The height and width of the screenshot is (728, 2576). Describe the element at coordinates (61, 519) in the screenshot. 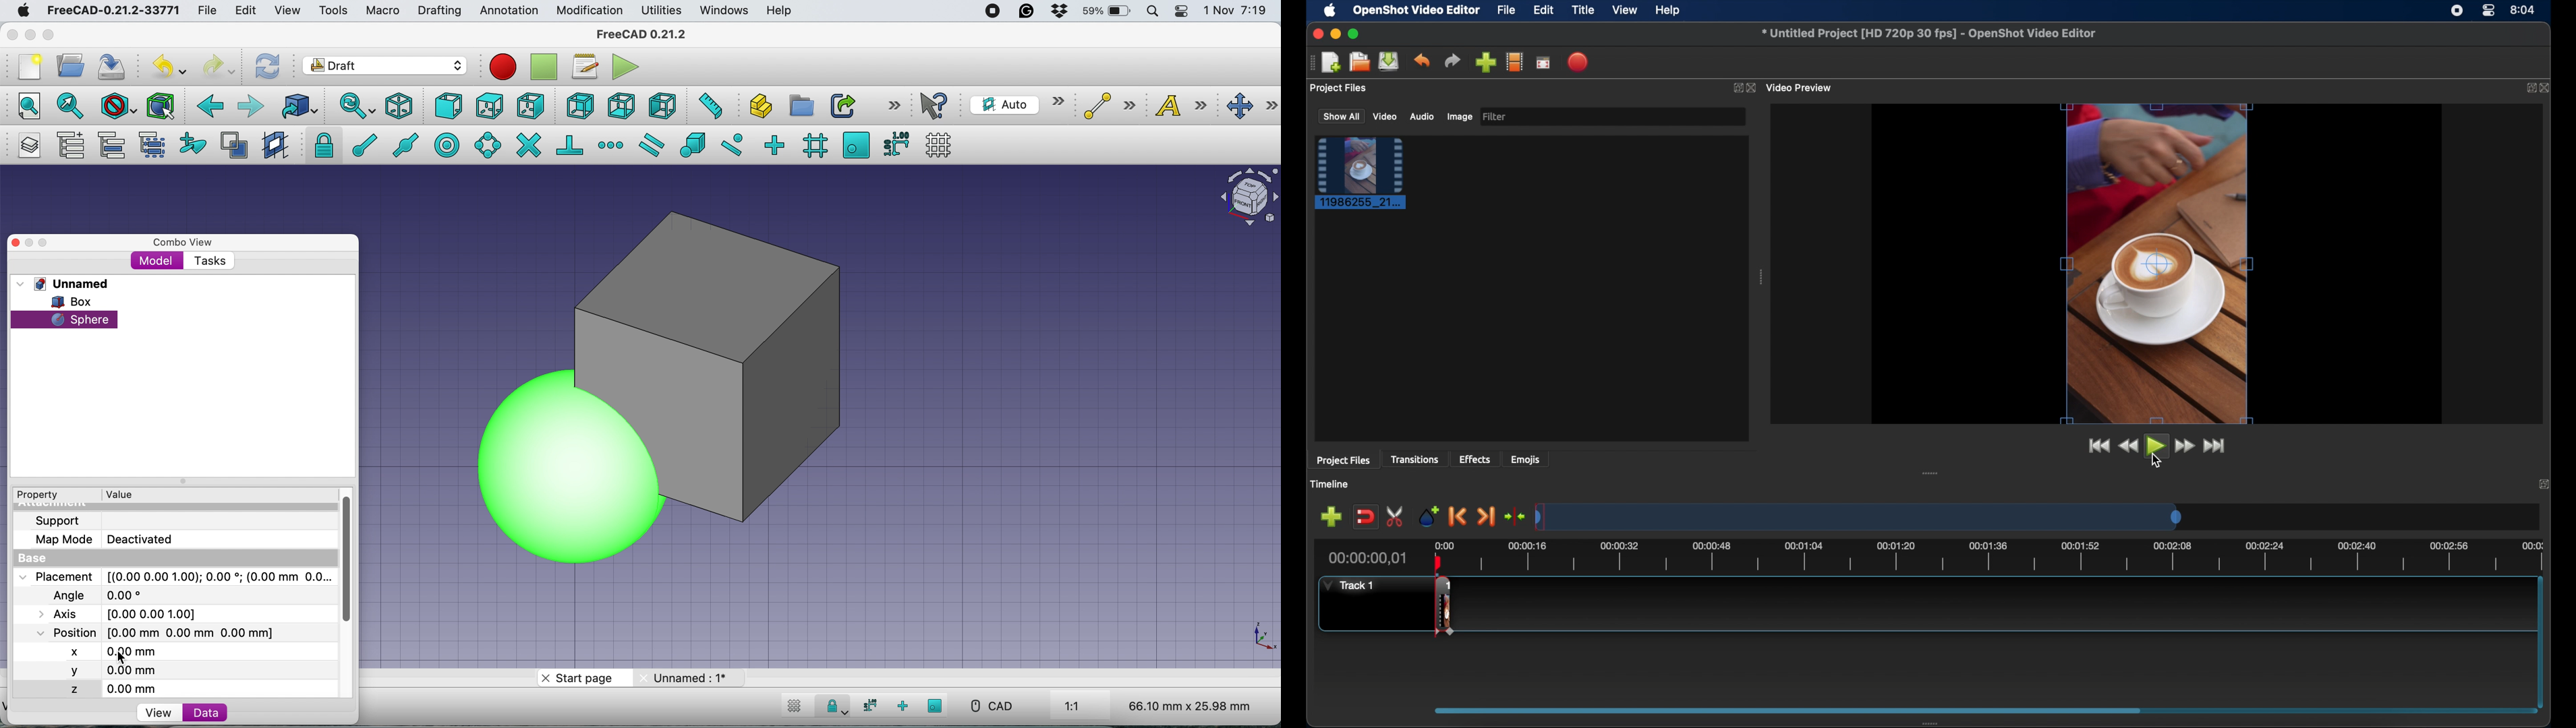

I see `support` at that location.